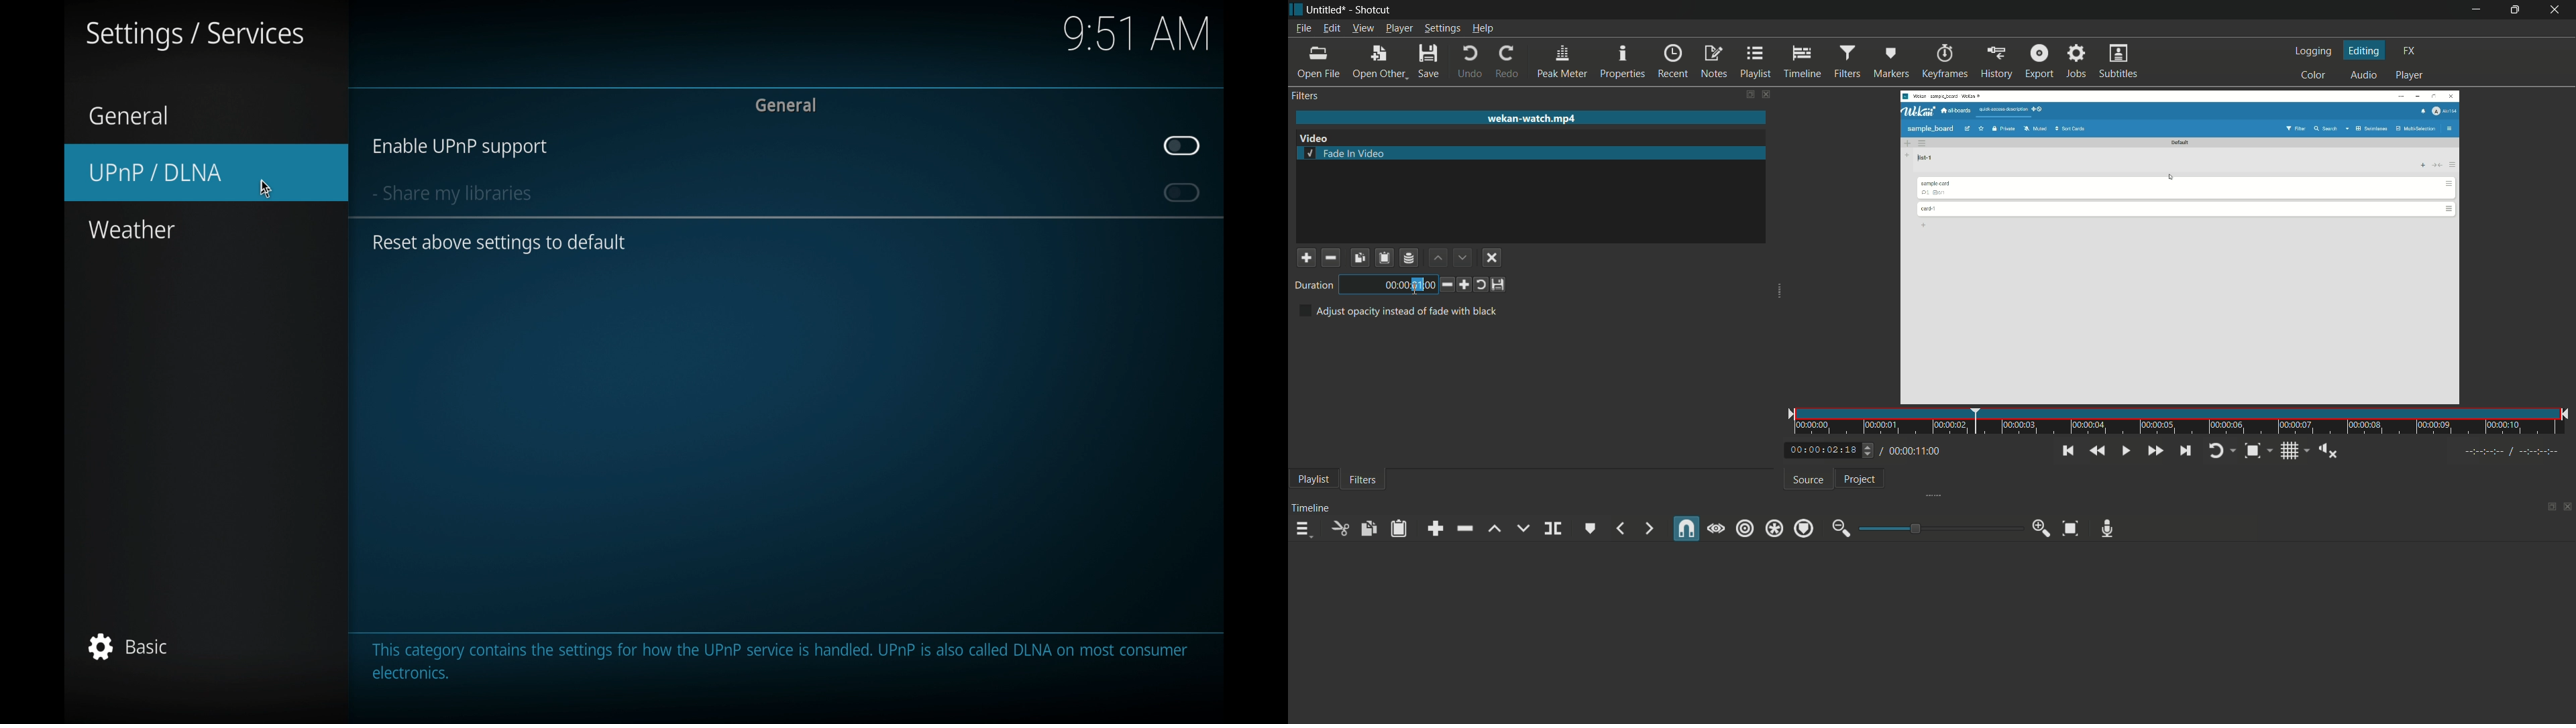 This screenshot has width=2576, height=728. Describe the element at coordinates (1470, 62) in the screenshot. I see `undo` at that location.